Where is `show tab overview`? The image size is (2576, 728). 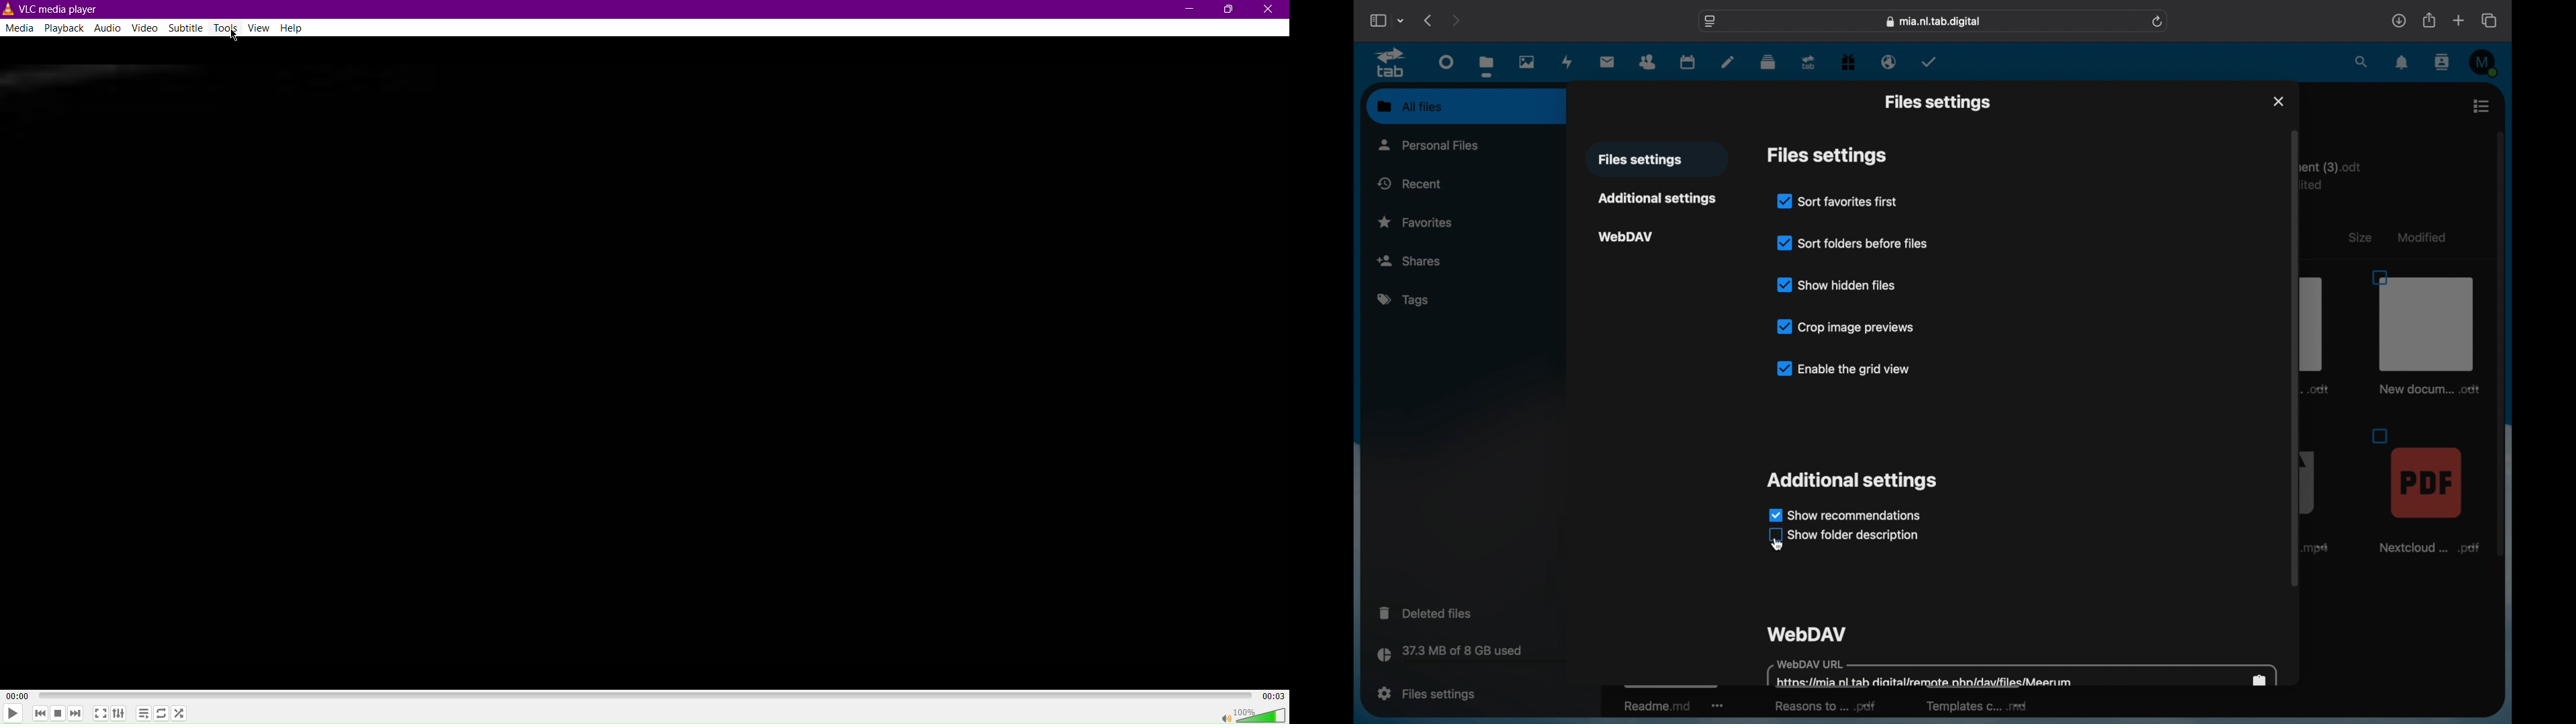
show tab overview is located at coordinates (2491, 20).